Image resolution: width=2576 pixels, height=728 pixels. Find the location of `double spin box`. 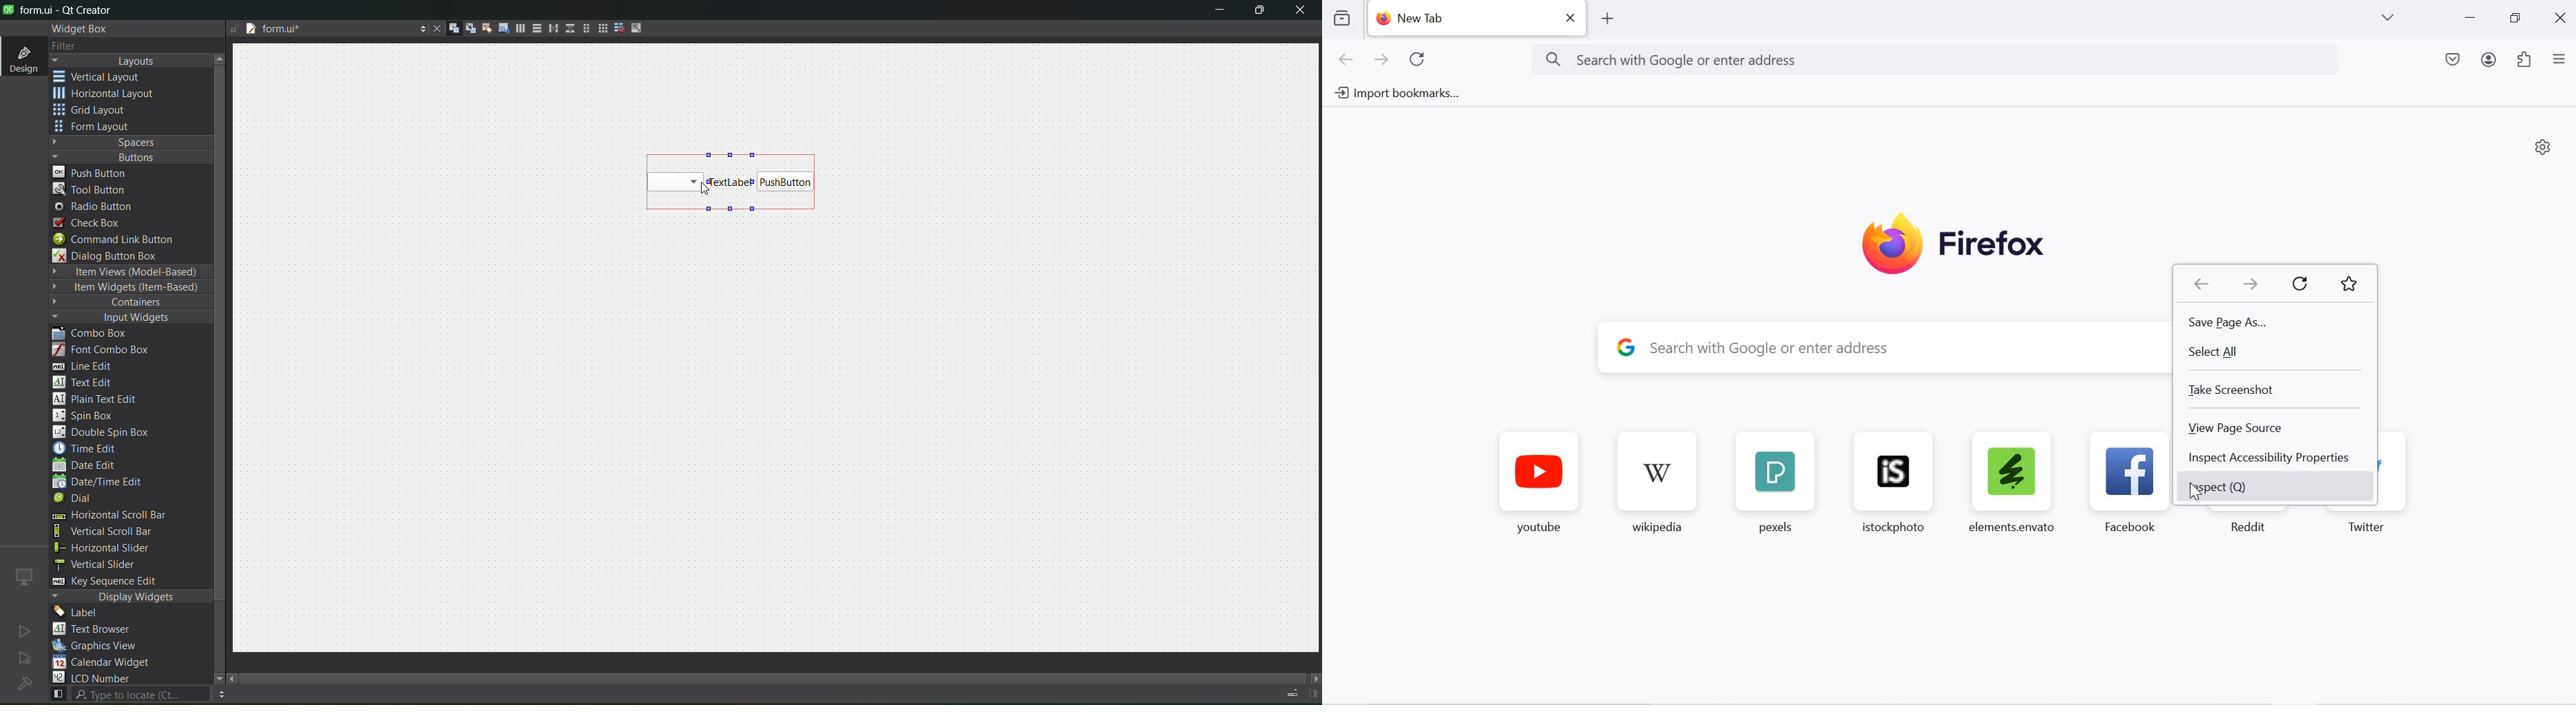

double spin box is located at coordinates (111, 432).